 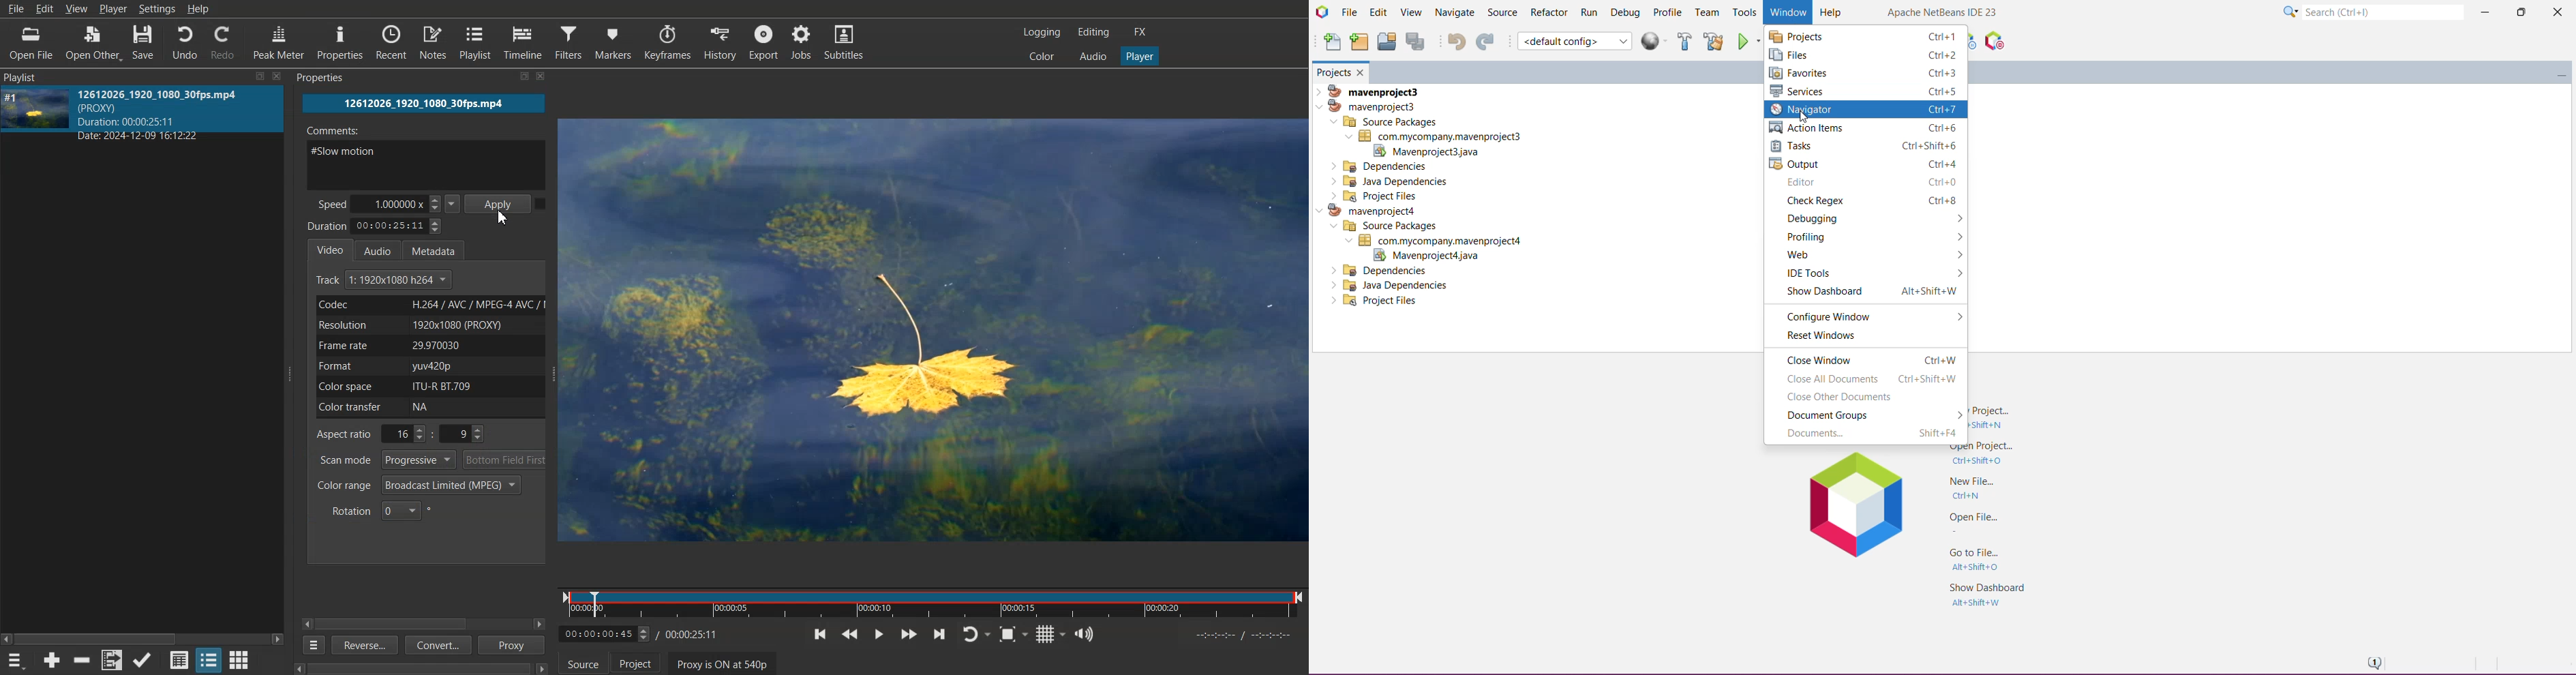 What do you see at coordinates (391, 42) in the screenshot?
I see `Recent` at bounding box center [391, 42].